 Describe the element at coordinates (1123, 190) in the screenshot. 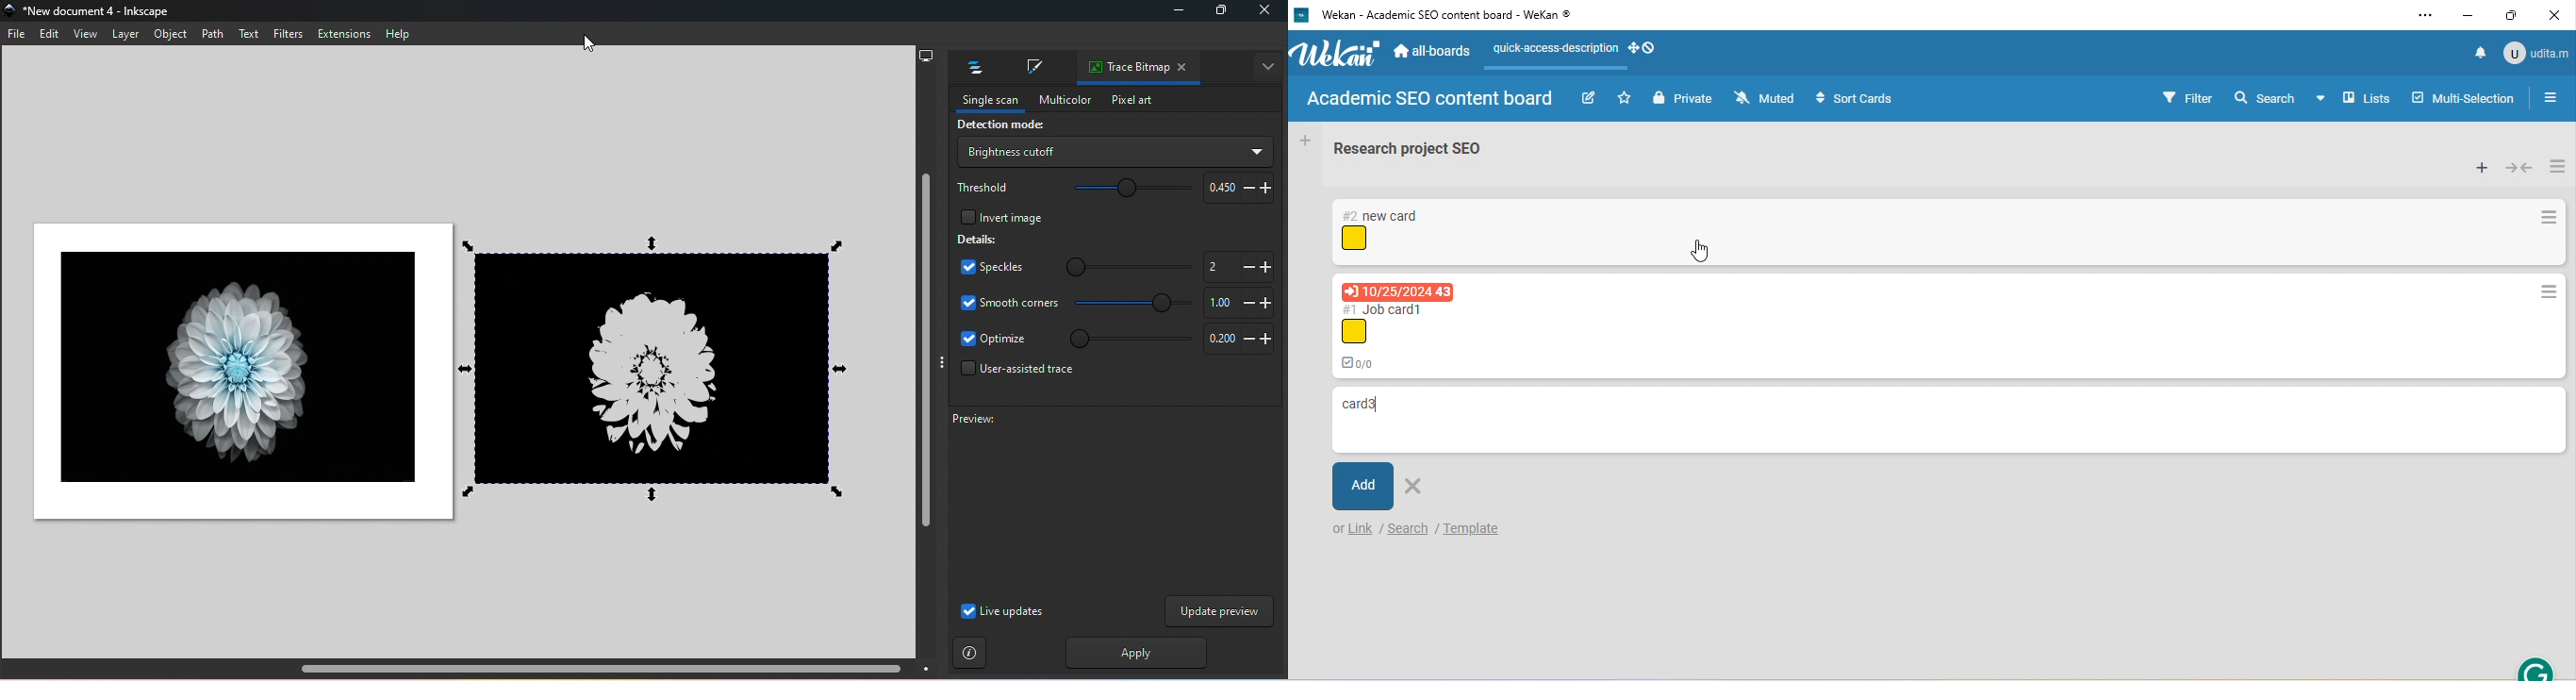

I see `Threshold slide bar` at that location.